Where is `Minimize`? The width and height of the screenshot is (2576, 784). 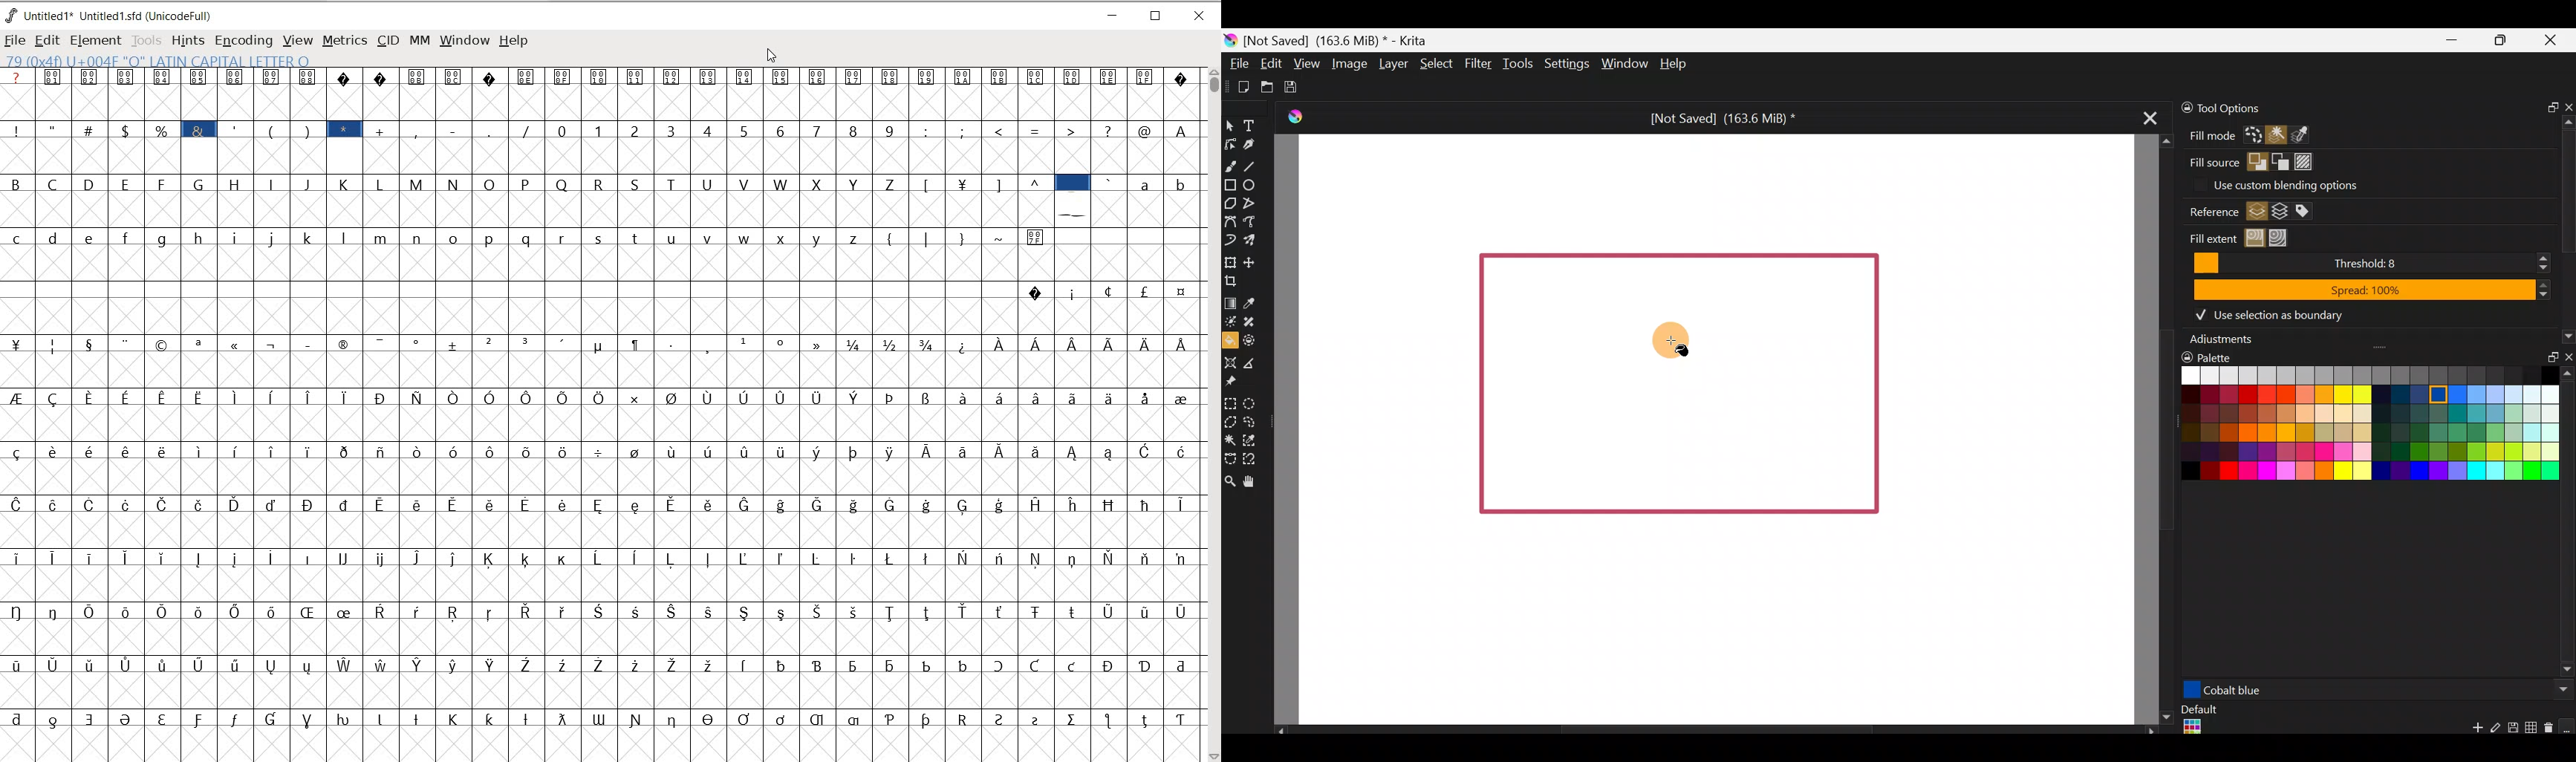
Minimize is located at coordinates (2452, 41).